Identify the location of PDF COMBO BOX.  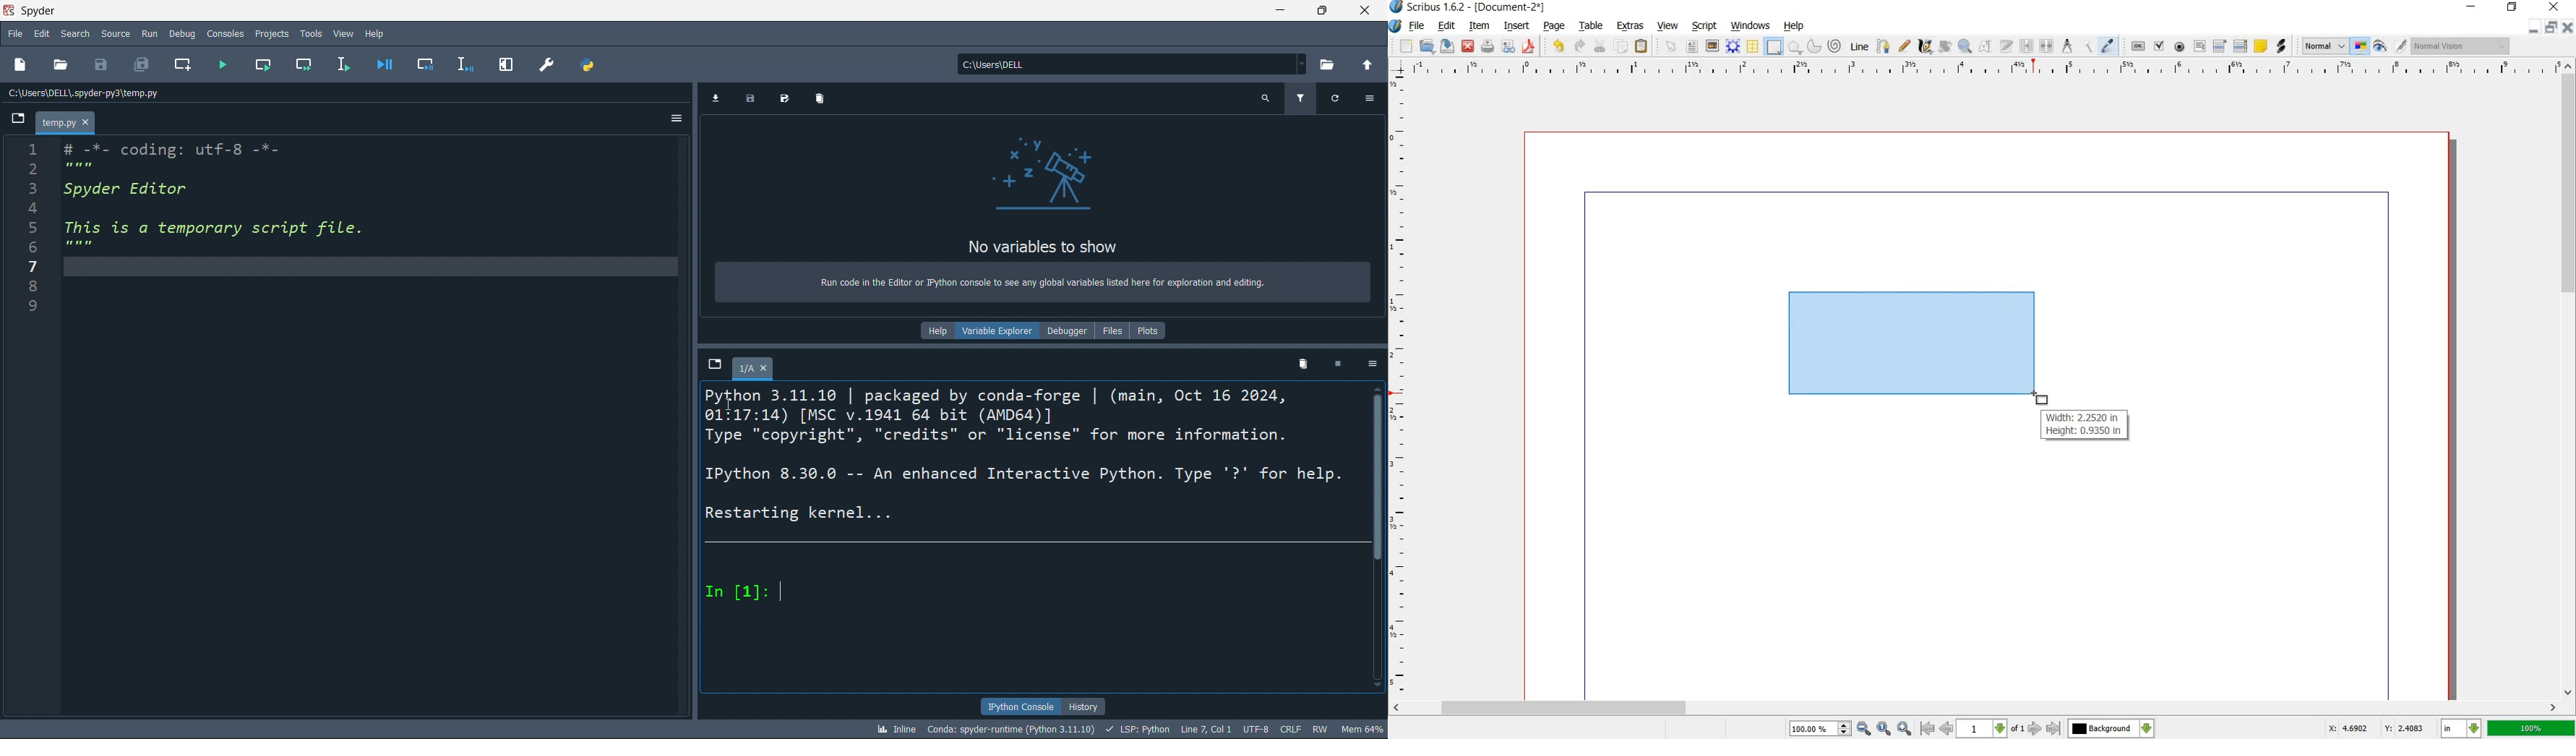
(2219, 45).